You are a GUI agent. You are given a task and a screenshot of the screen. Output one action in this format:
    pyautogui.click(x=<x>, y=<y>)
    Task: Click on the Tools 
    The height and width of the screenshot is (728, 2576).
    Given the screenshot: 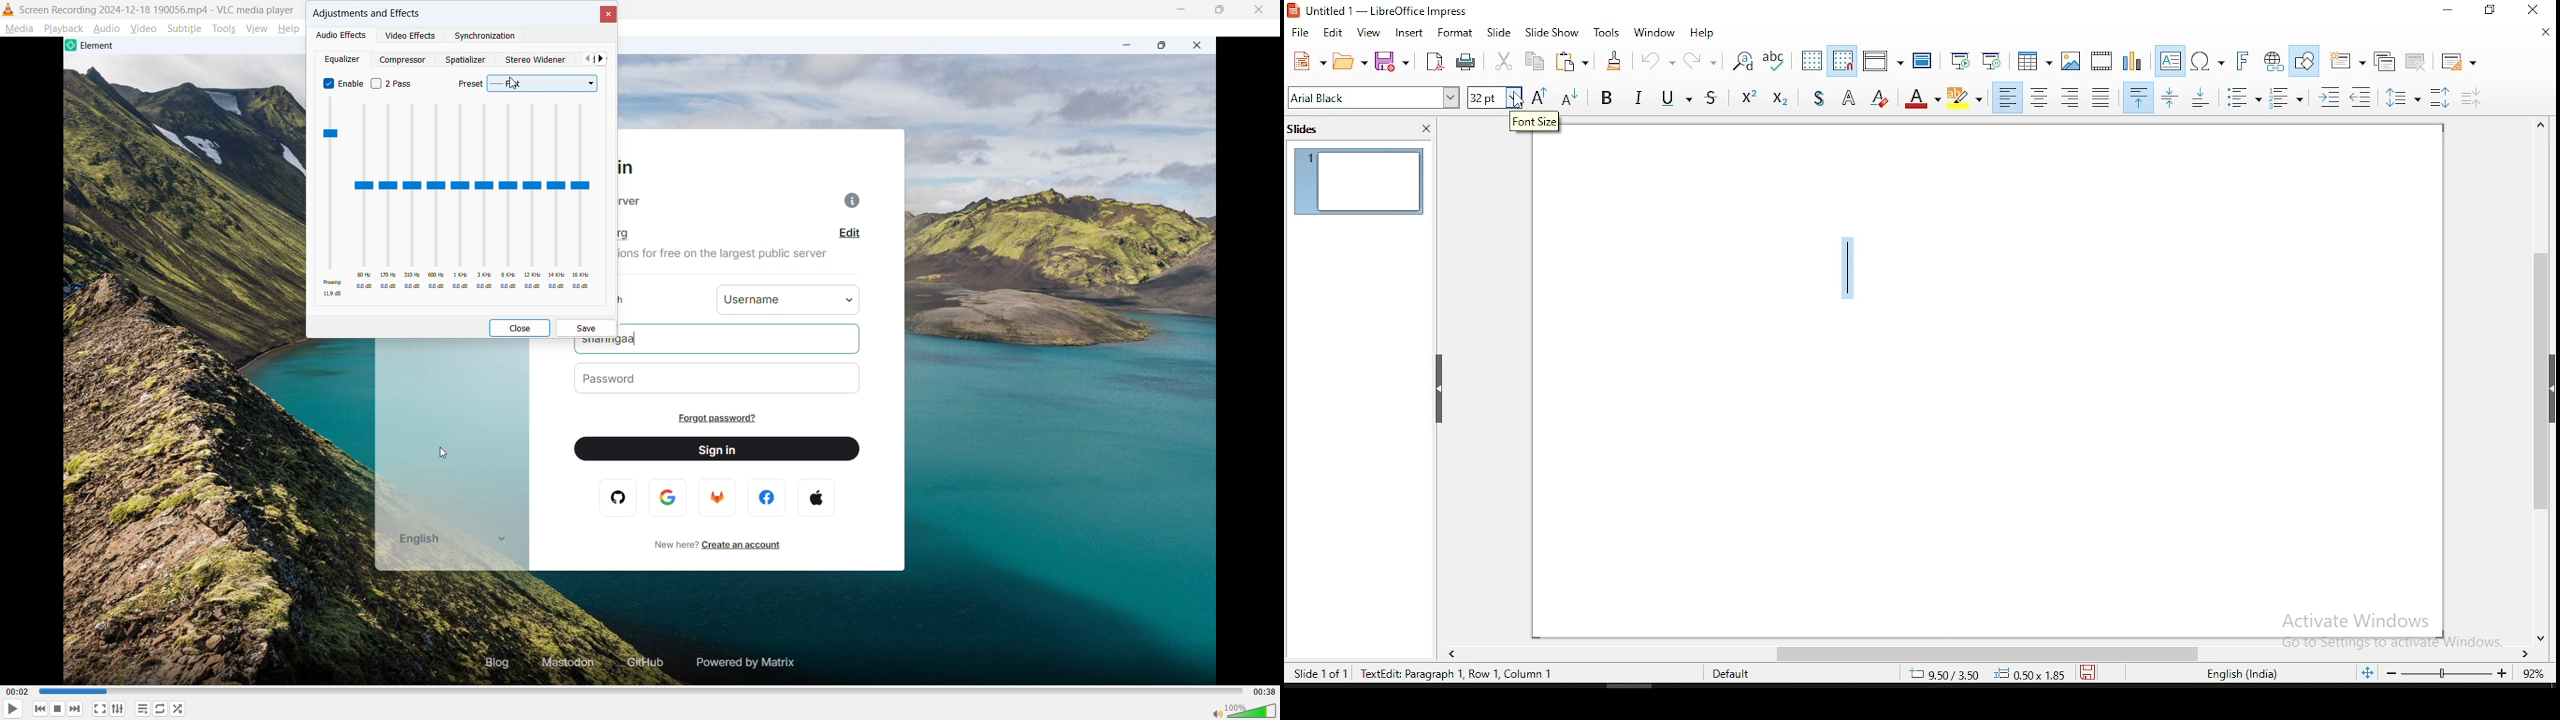 What is the action you would take?
    pyautogui.click(x=223, y=29)
    